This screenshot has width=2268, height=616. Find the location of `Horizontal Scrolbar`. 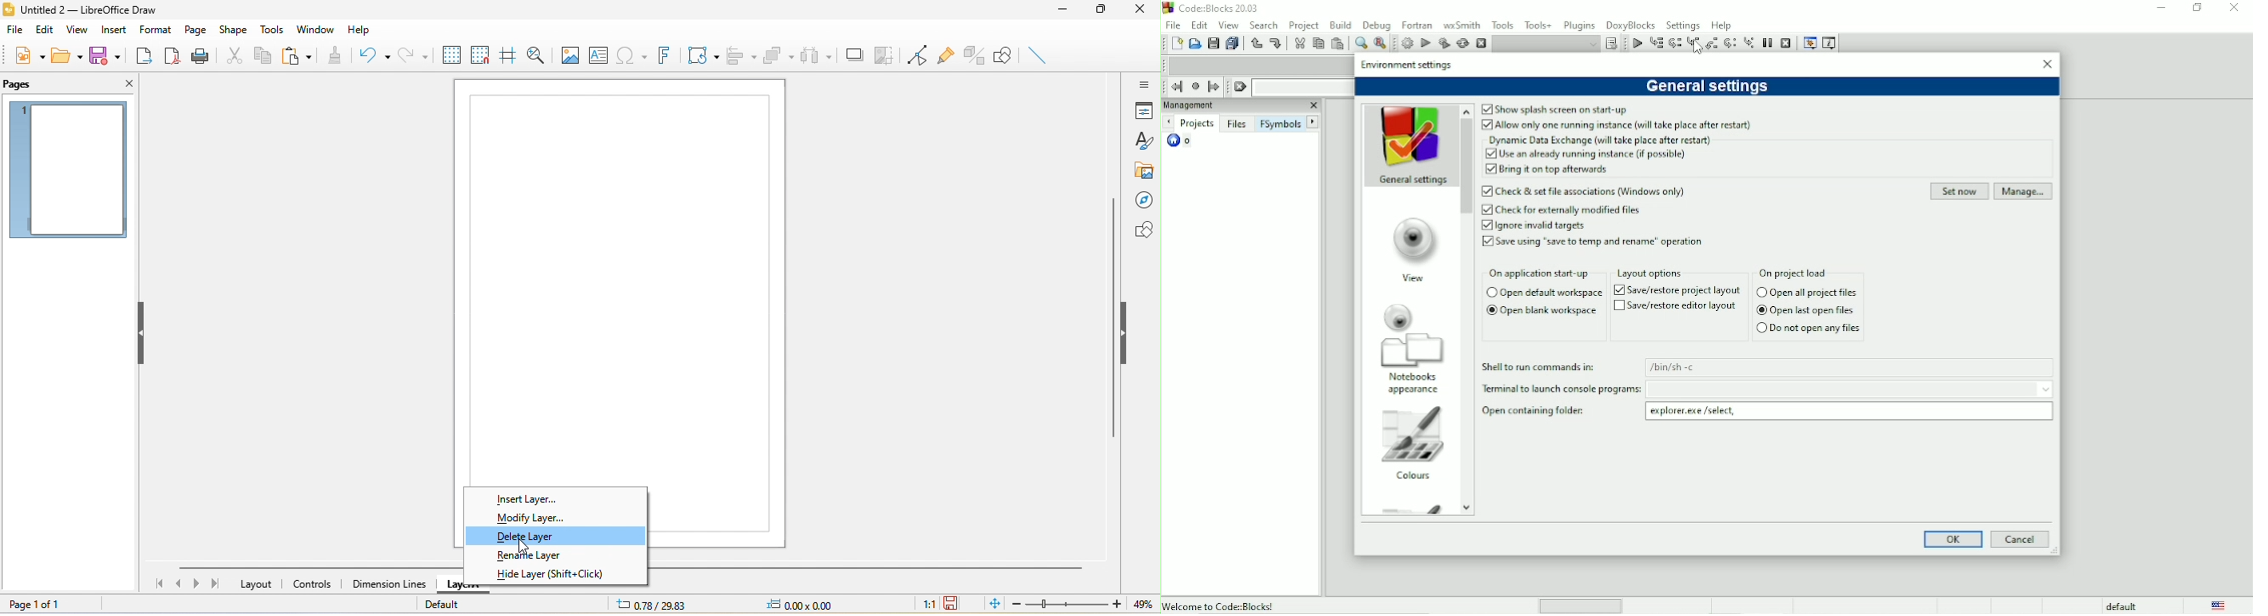

Horizontal Scrolbar is located at coordinates (871, 567).